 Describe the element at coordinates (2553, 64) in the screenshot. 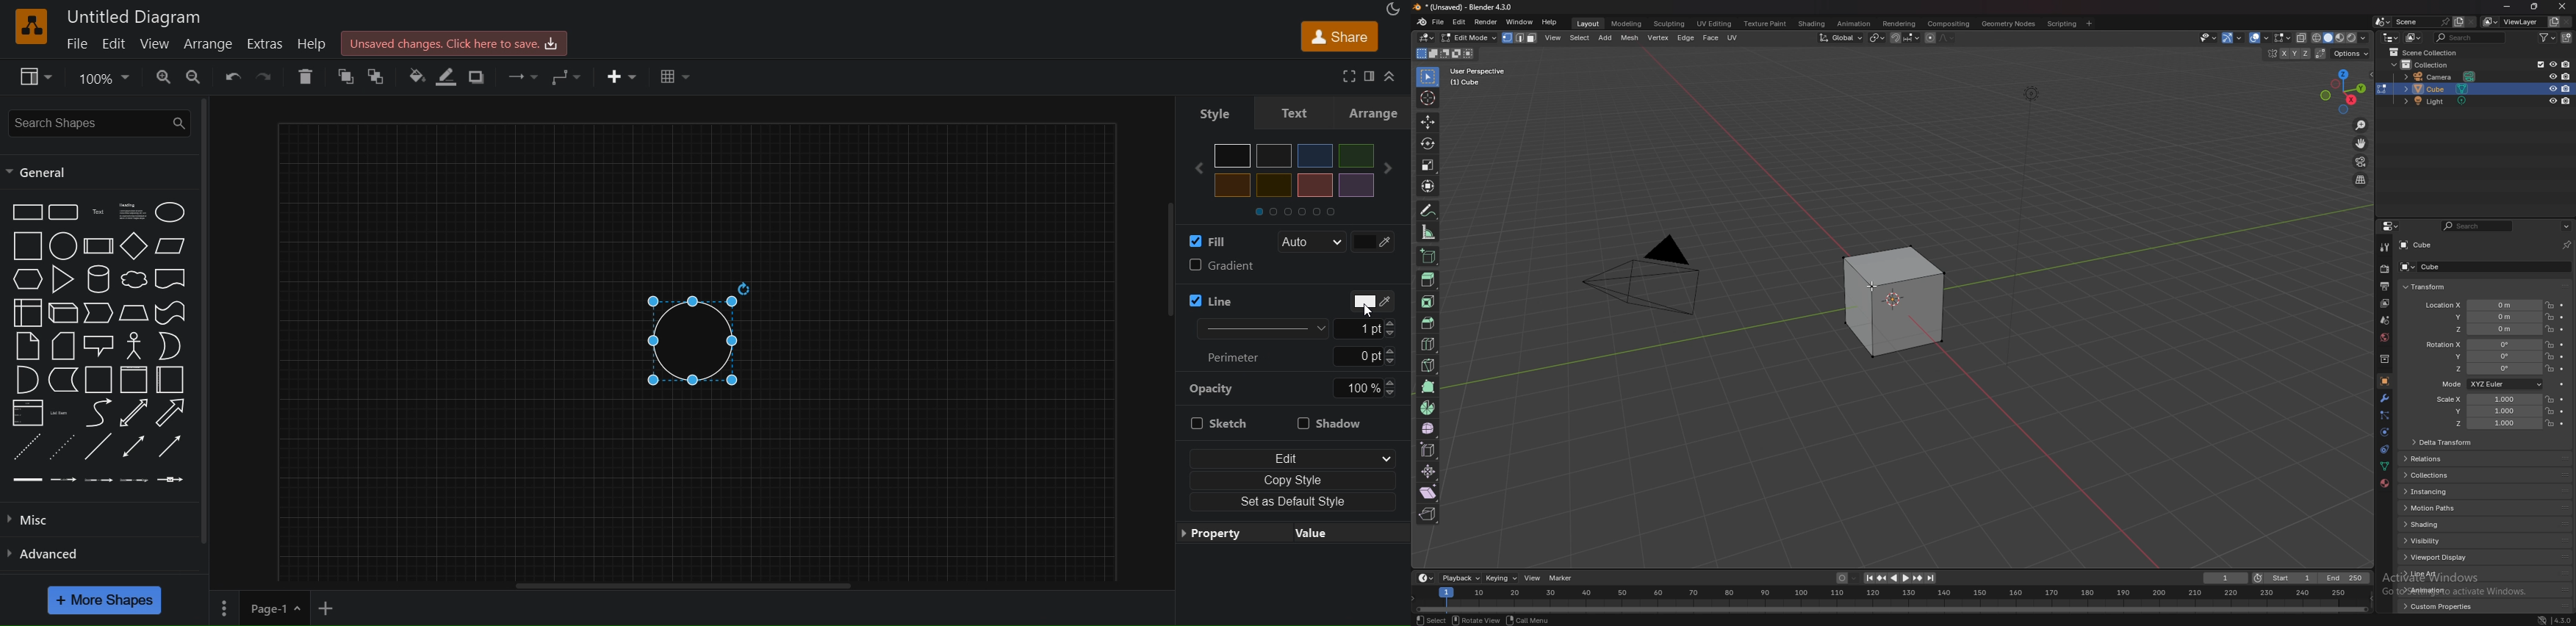

I see `hide in viewport` at that location.